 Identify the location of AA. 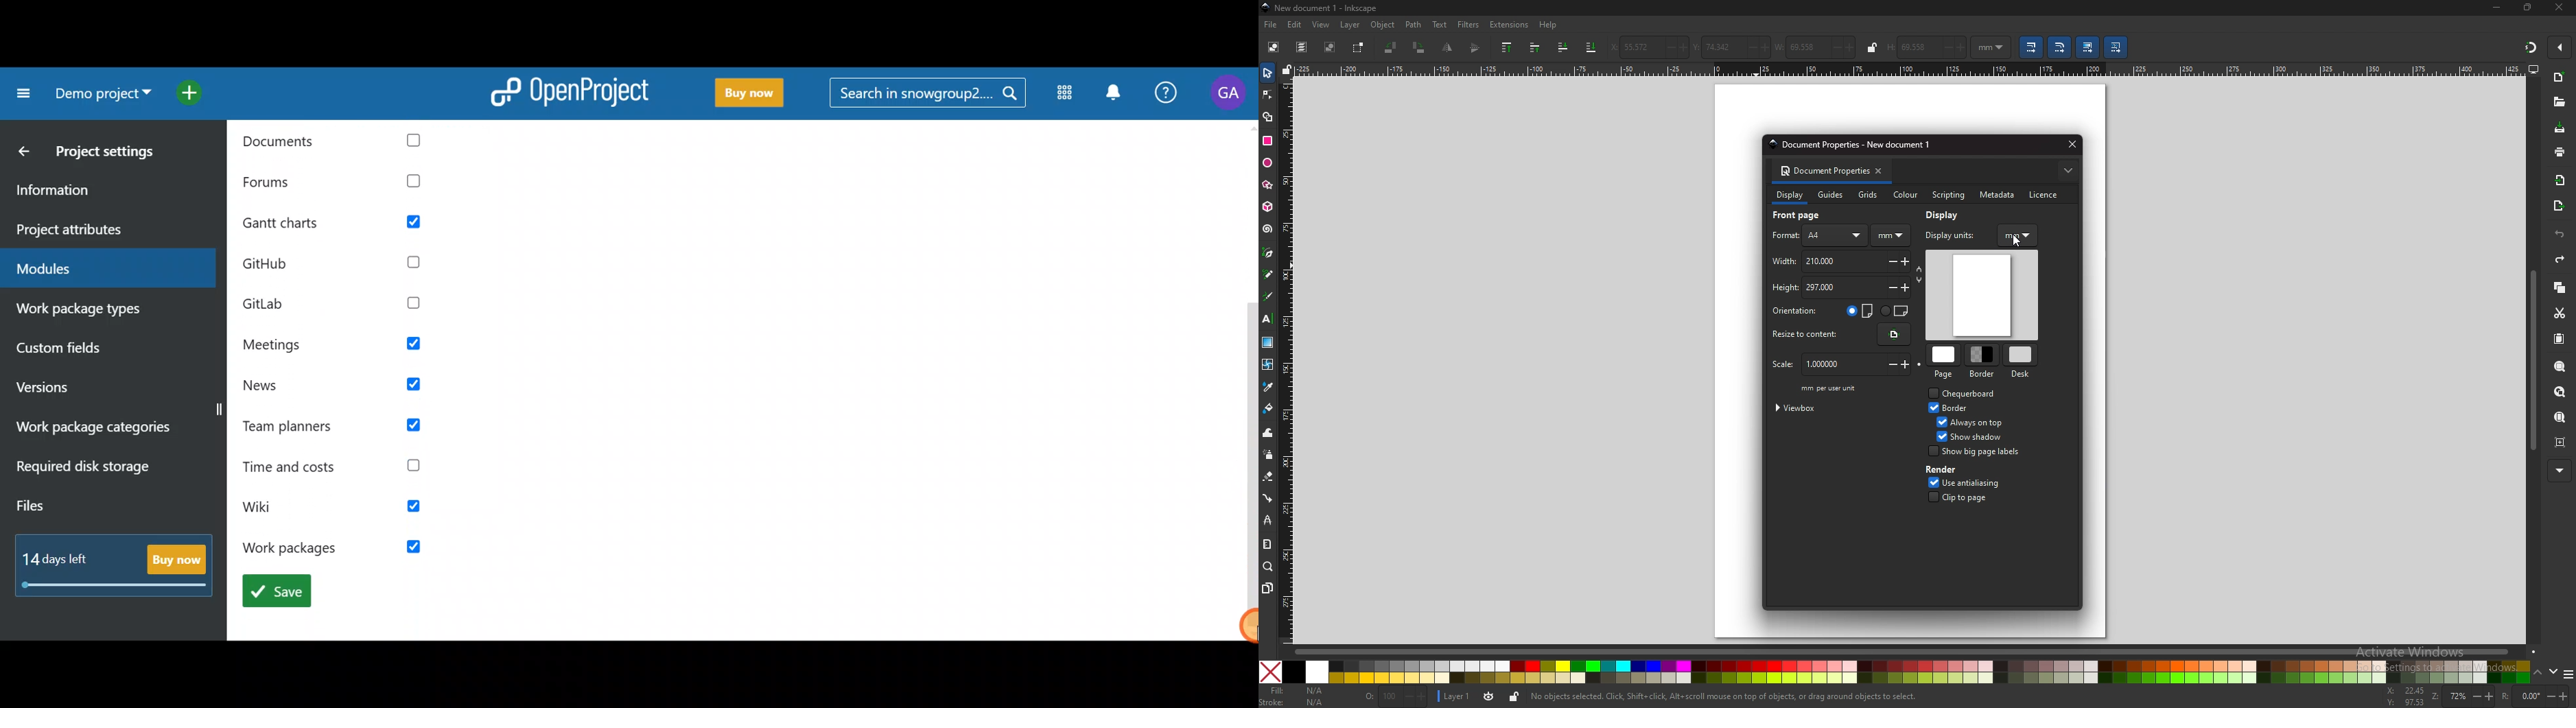
(1836, 235).